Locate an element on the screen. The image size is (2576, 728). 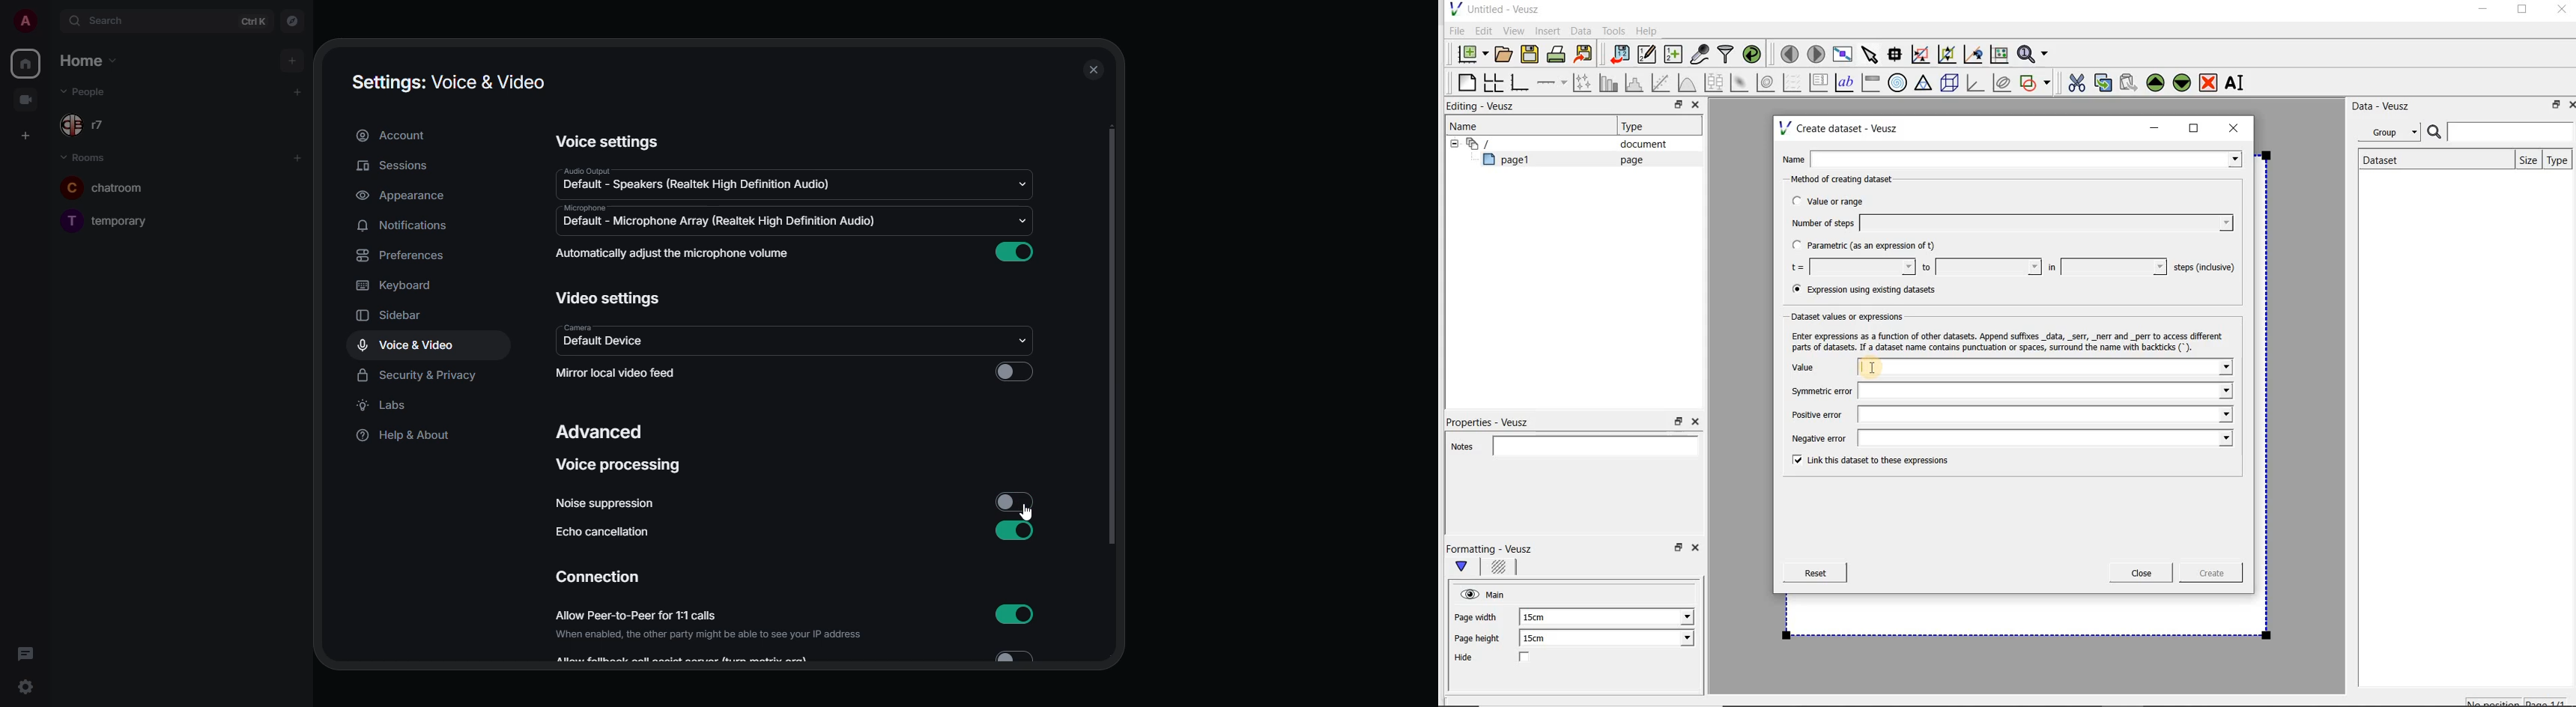
account is located at coordinates (398, 136).